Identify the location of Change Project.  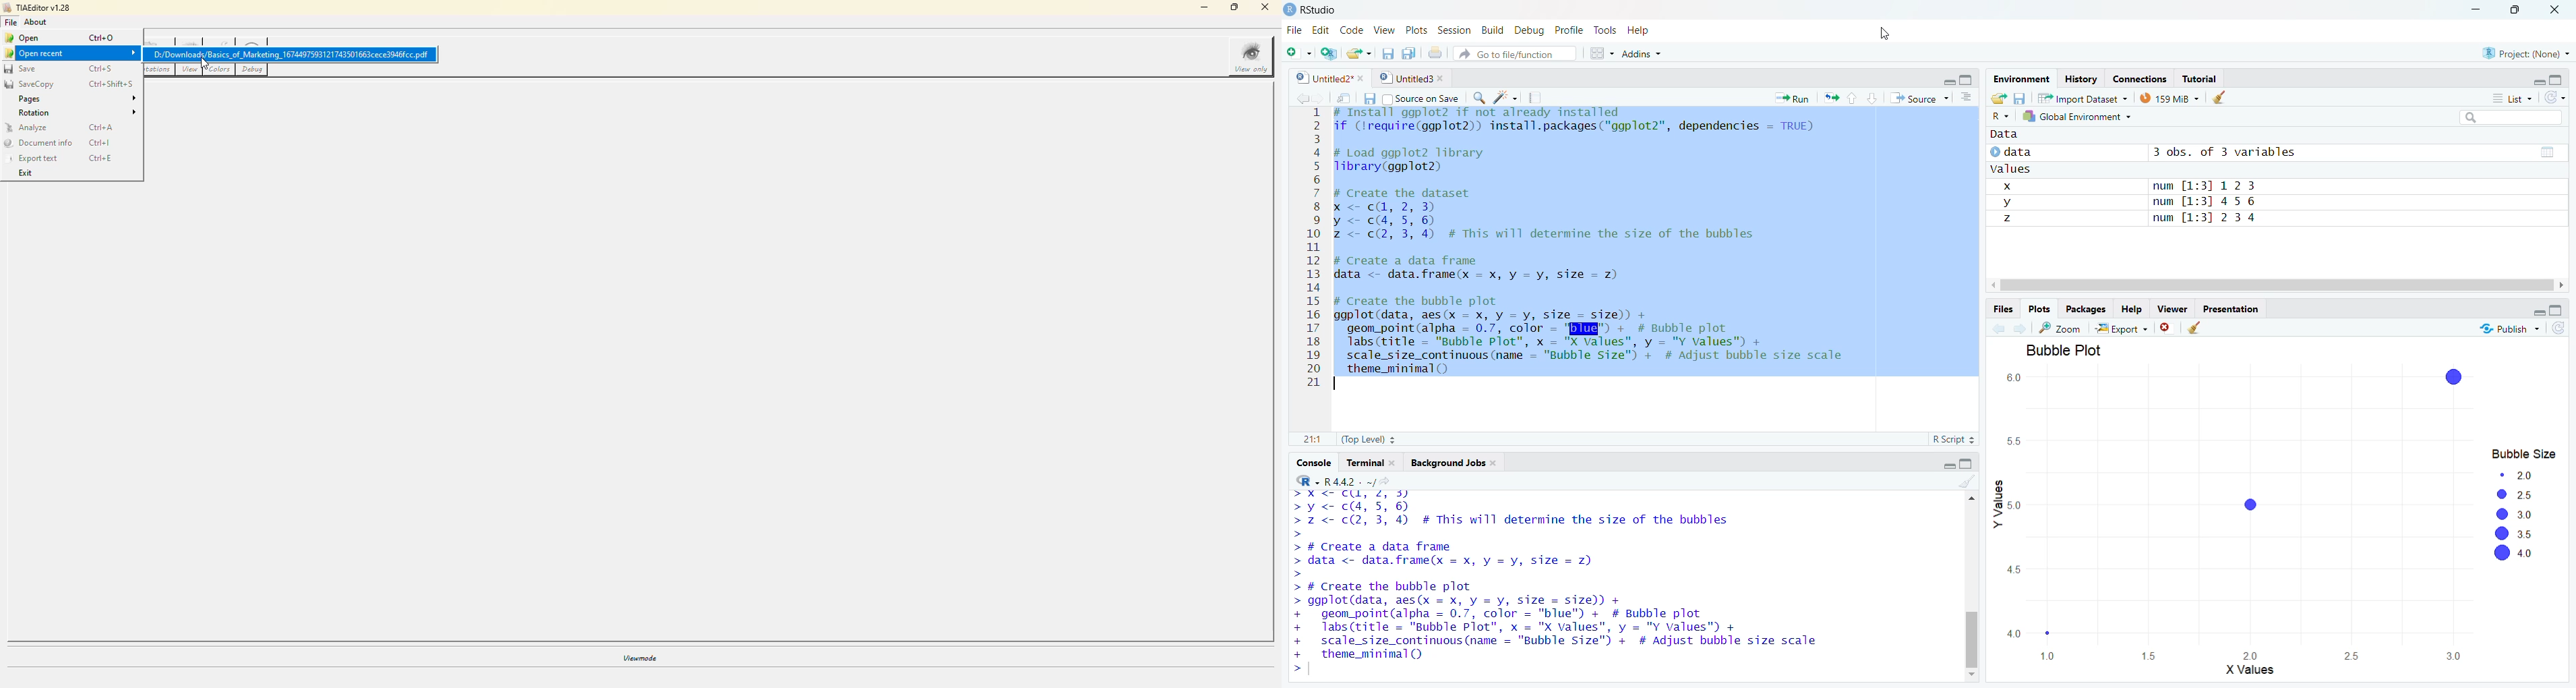
(1329, 51).